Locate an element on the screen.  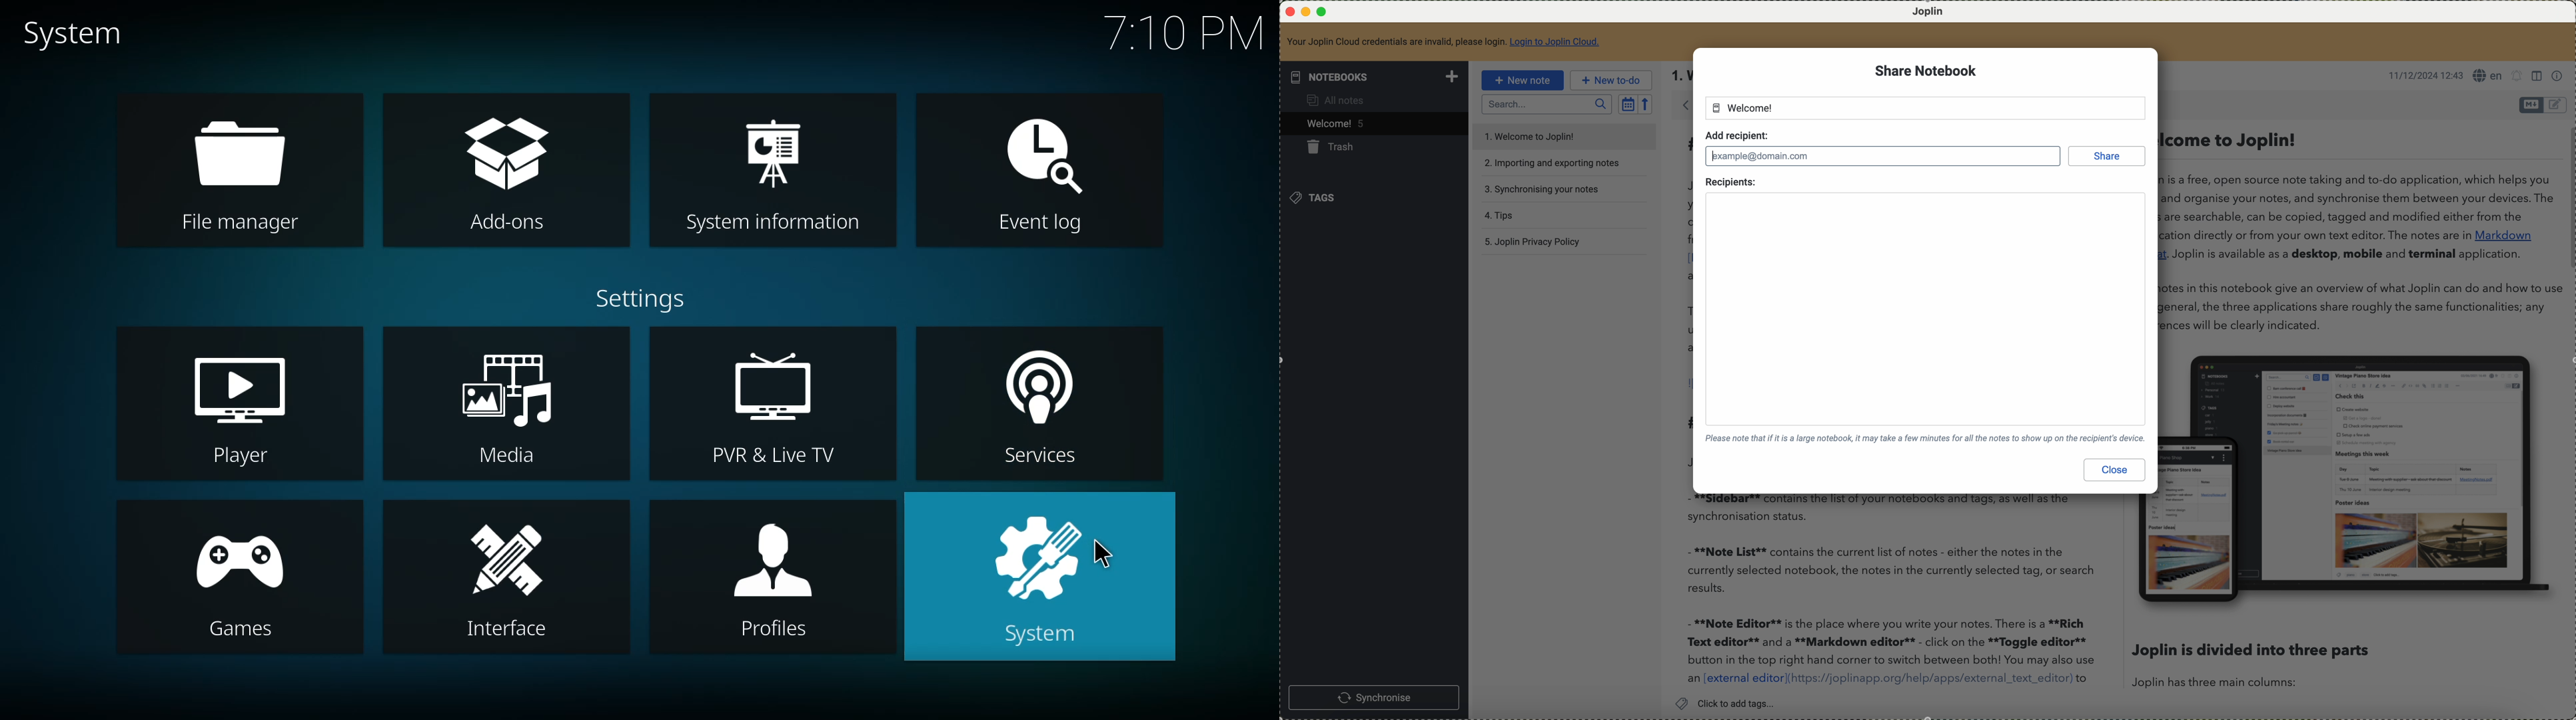
event log is located at coordinates (1037, 173).